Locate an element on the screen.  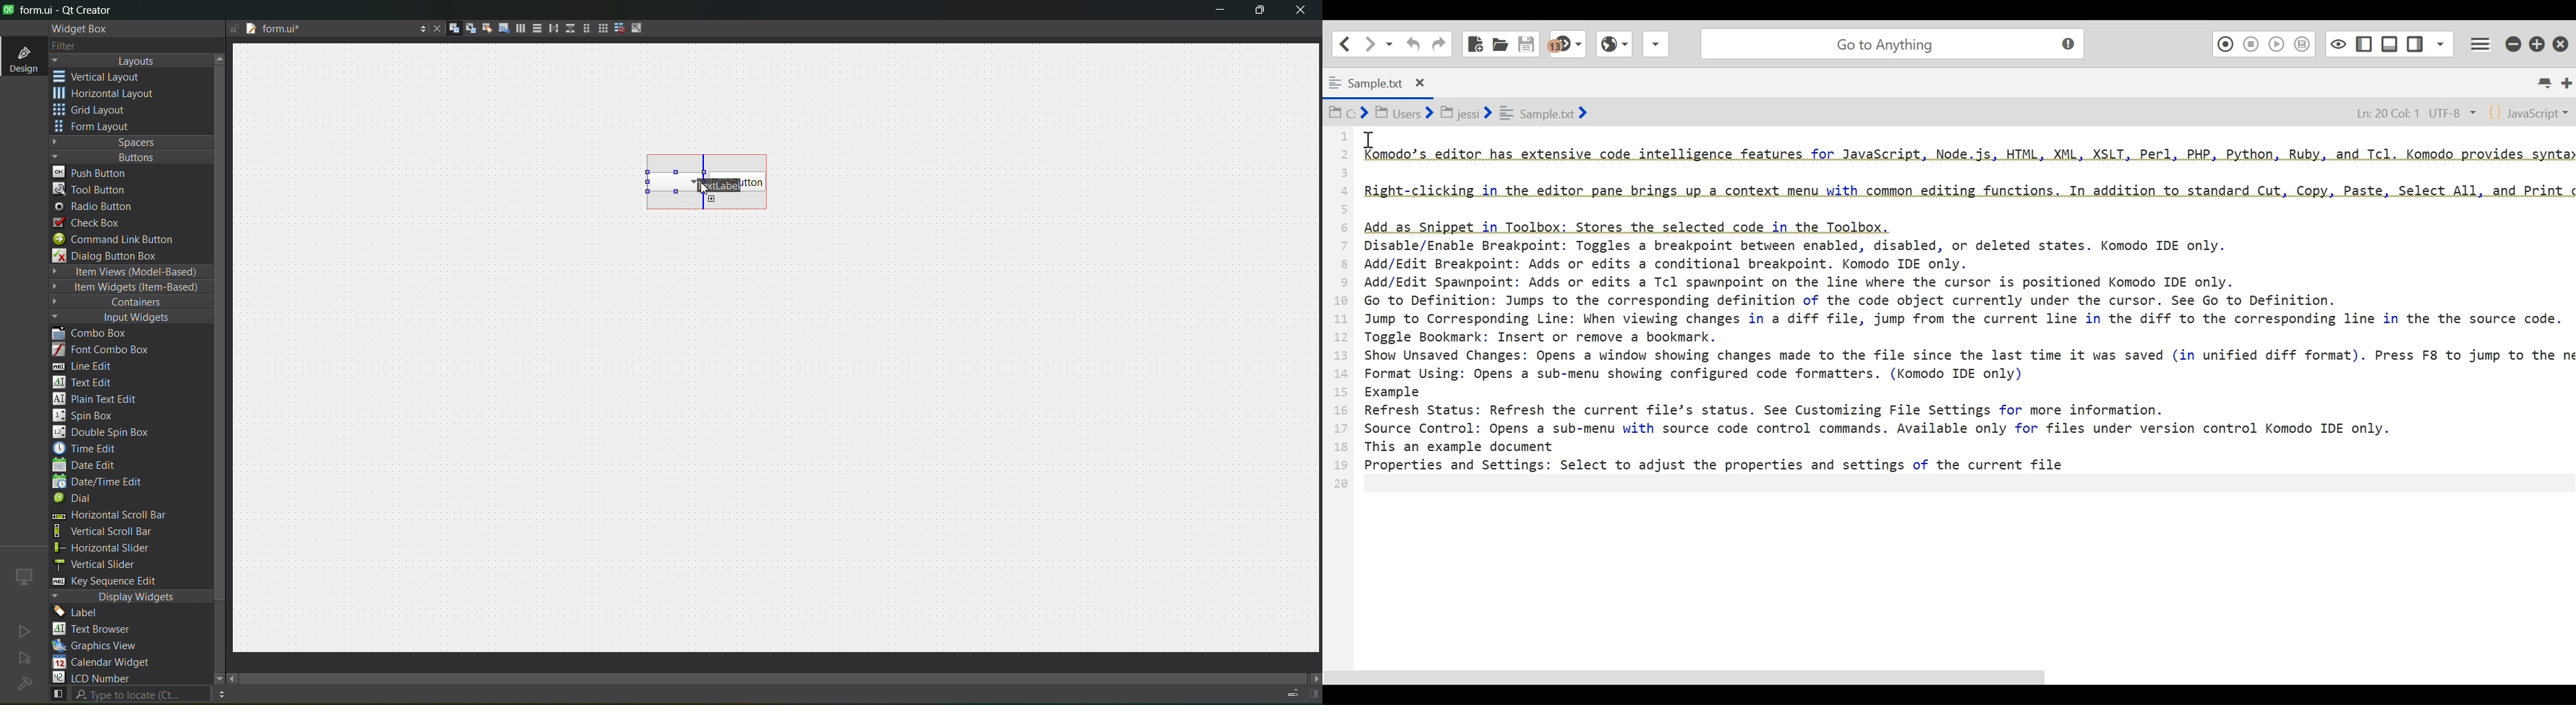
cursor is located at coordinates (703, 192).